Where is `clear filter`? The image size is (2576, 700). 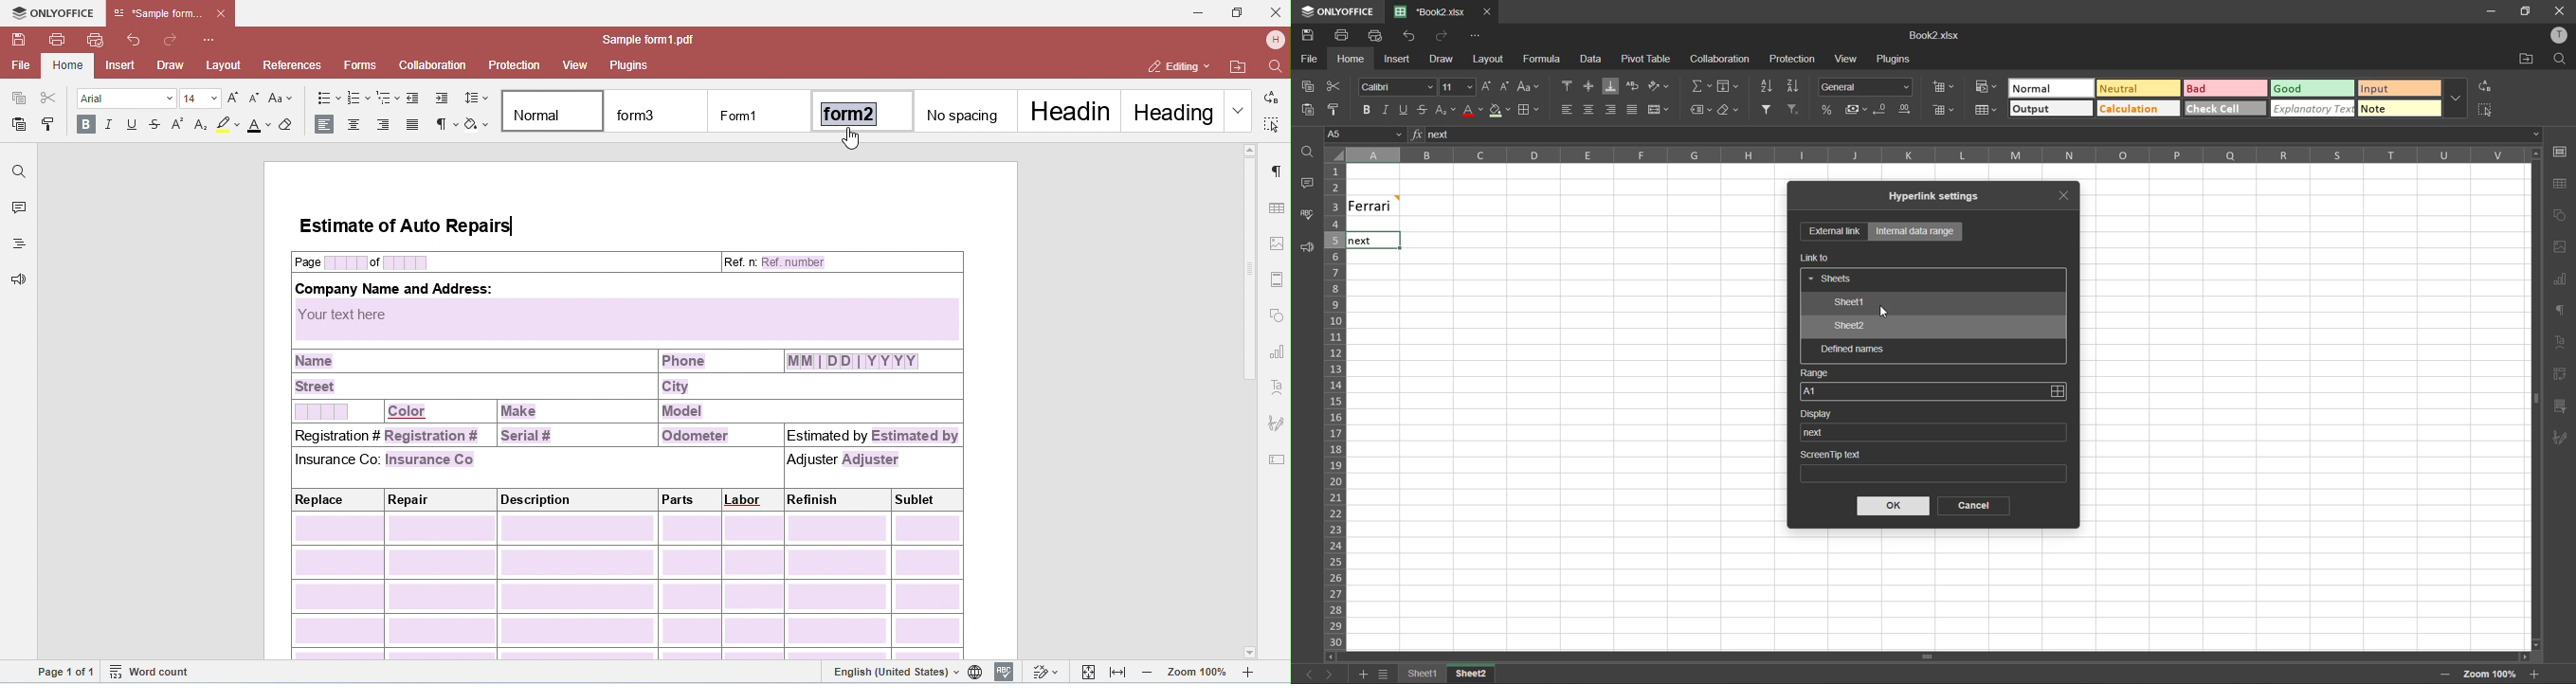 clear filter is located at coordinates (1793, 108).